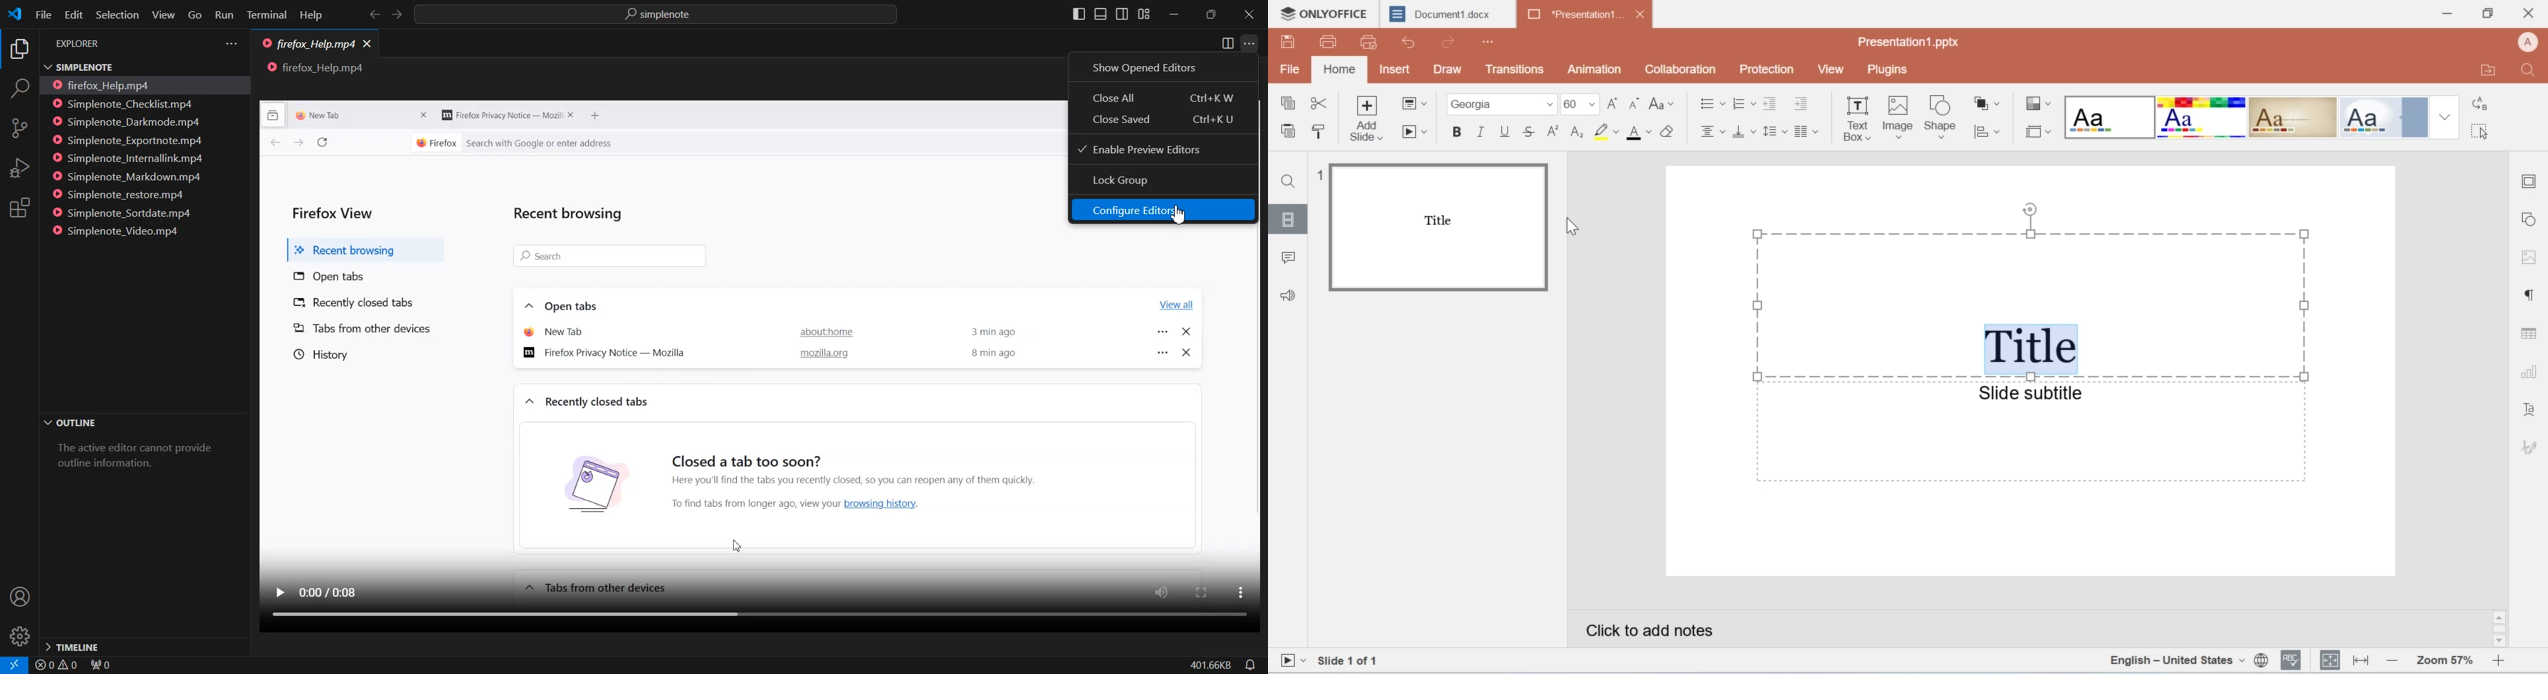 Image resolution: width=2548 pixels, height=700 pixels. I want to click on close, so click(2530, 11).